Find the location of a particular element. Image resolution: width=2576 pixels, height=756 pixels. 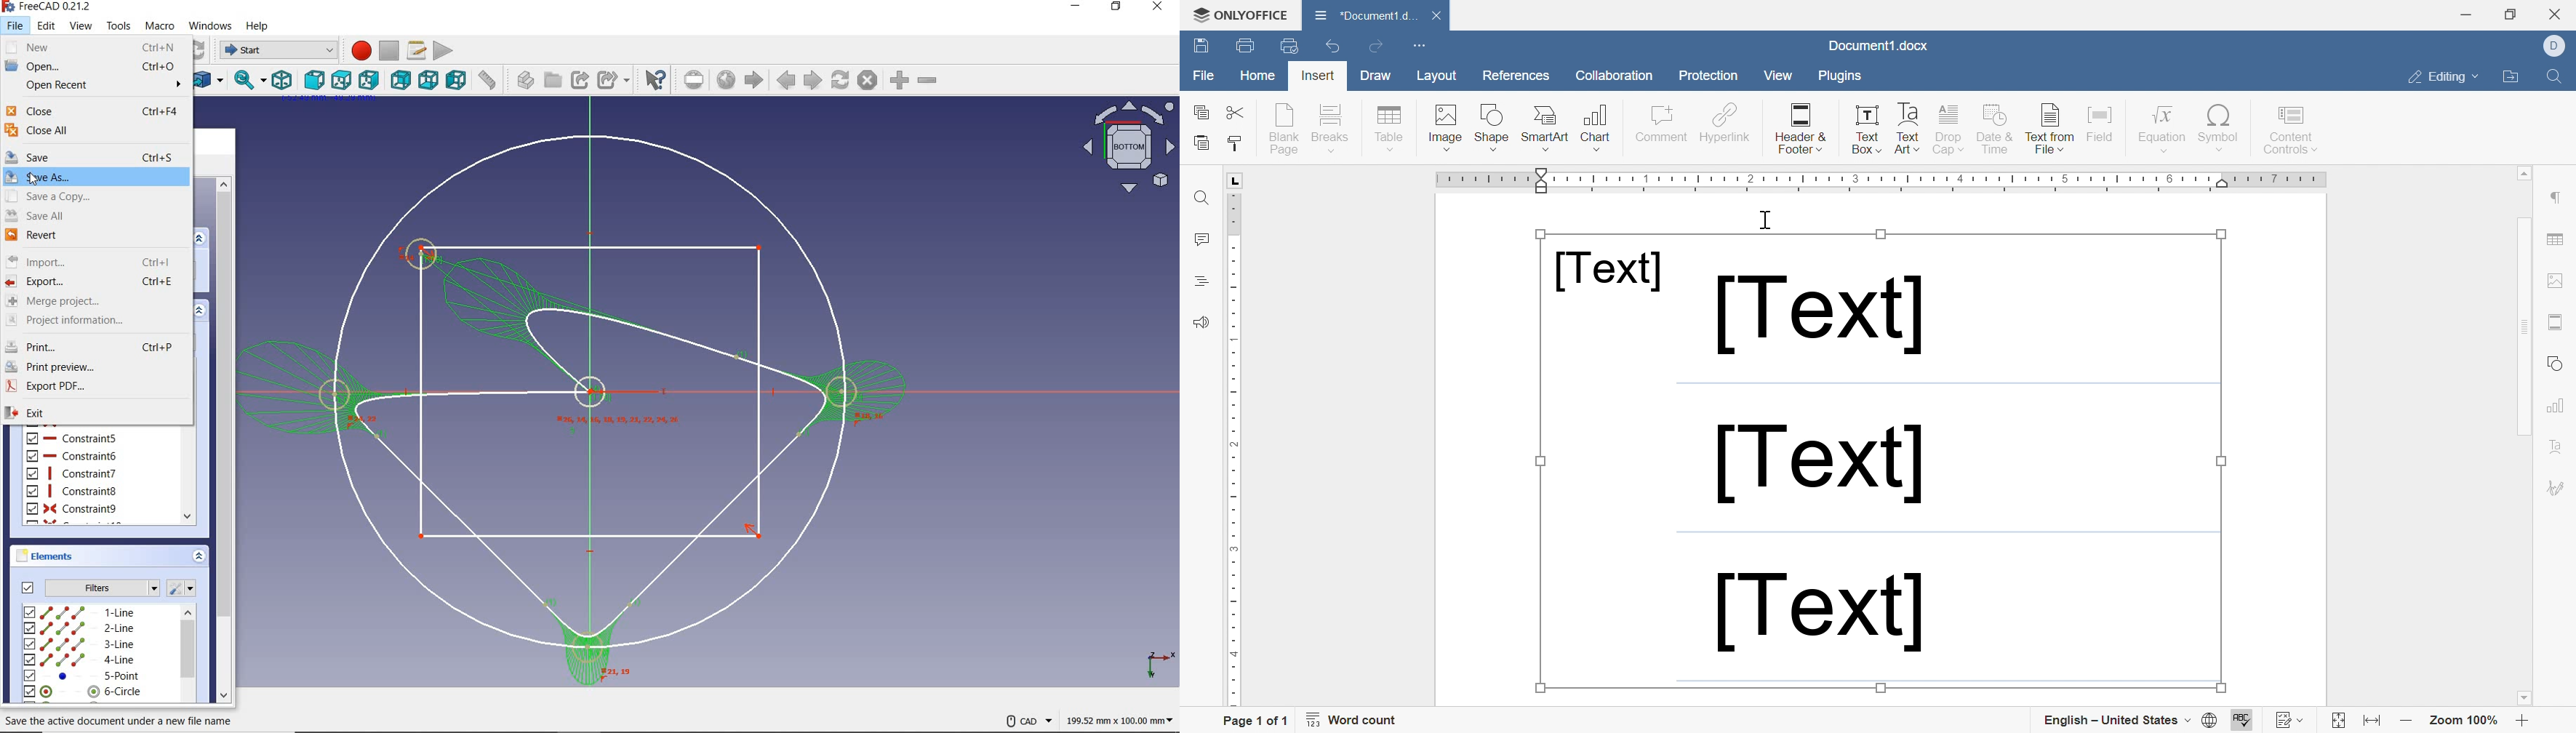

Scroll bar is located at coordinates (2529, 409).